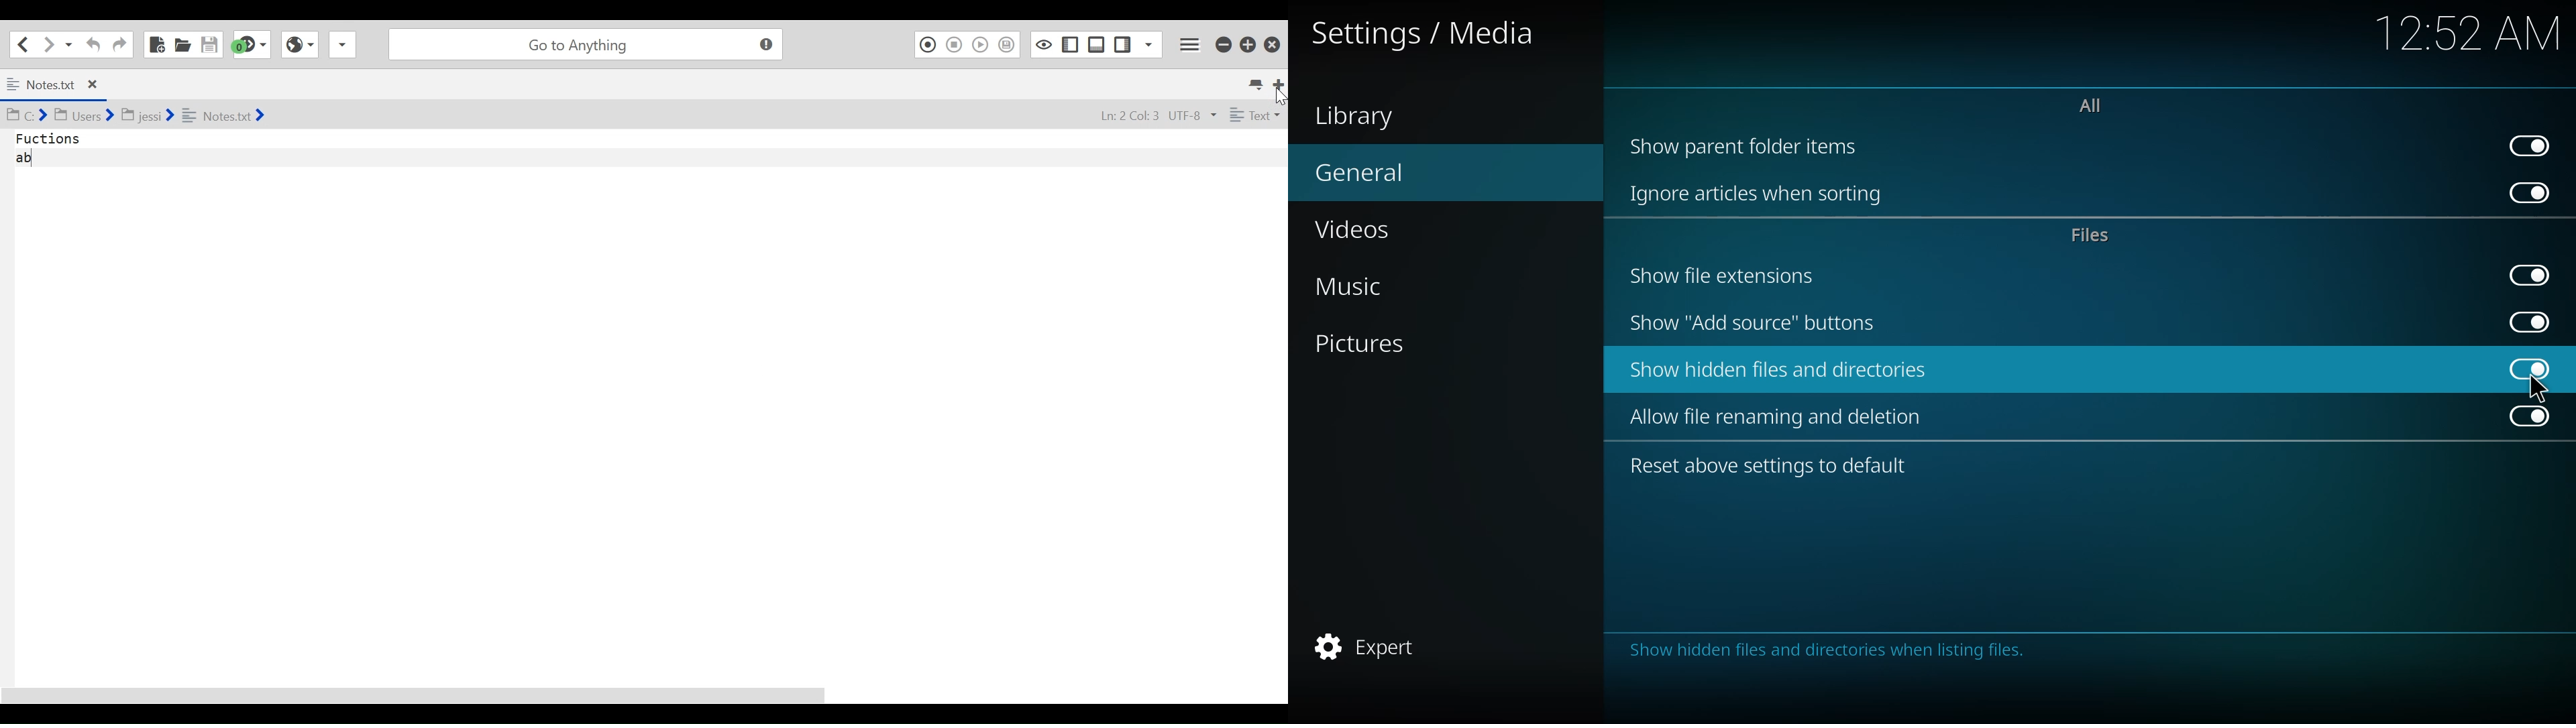 The width and height of the screenshot is (2576, 728). What do you see at coordinates (1371, 645) in the screenshot?
I see `expert` at bounding box center [1371, 645].